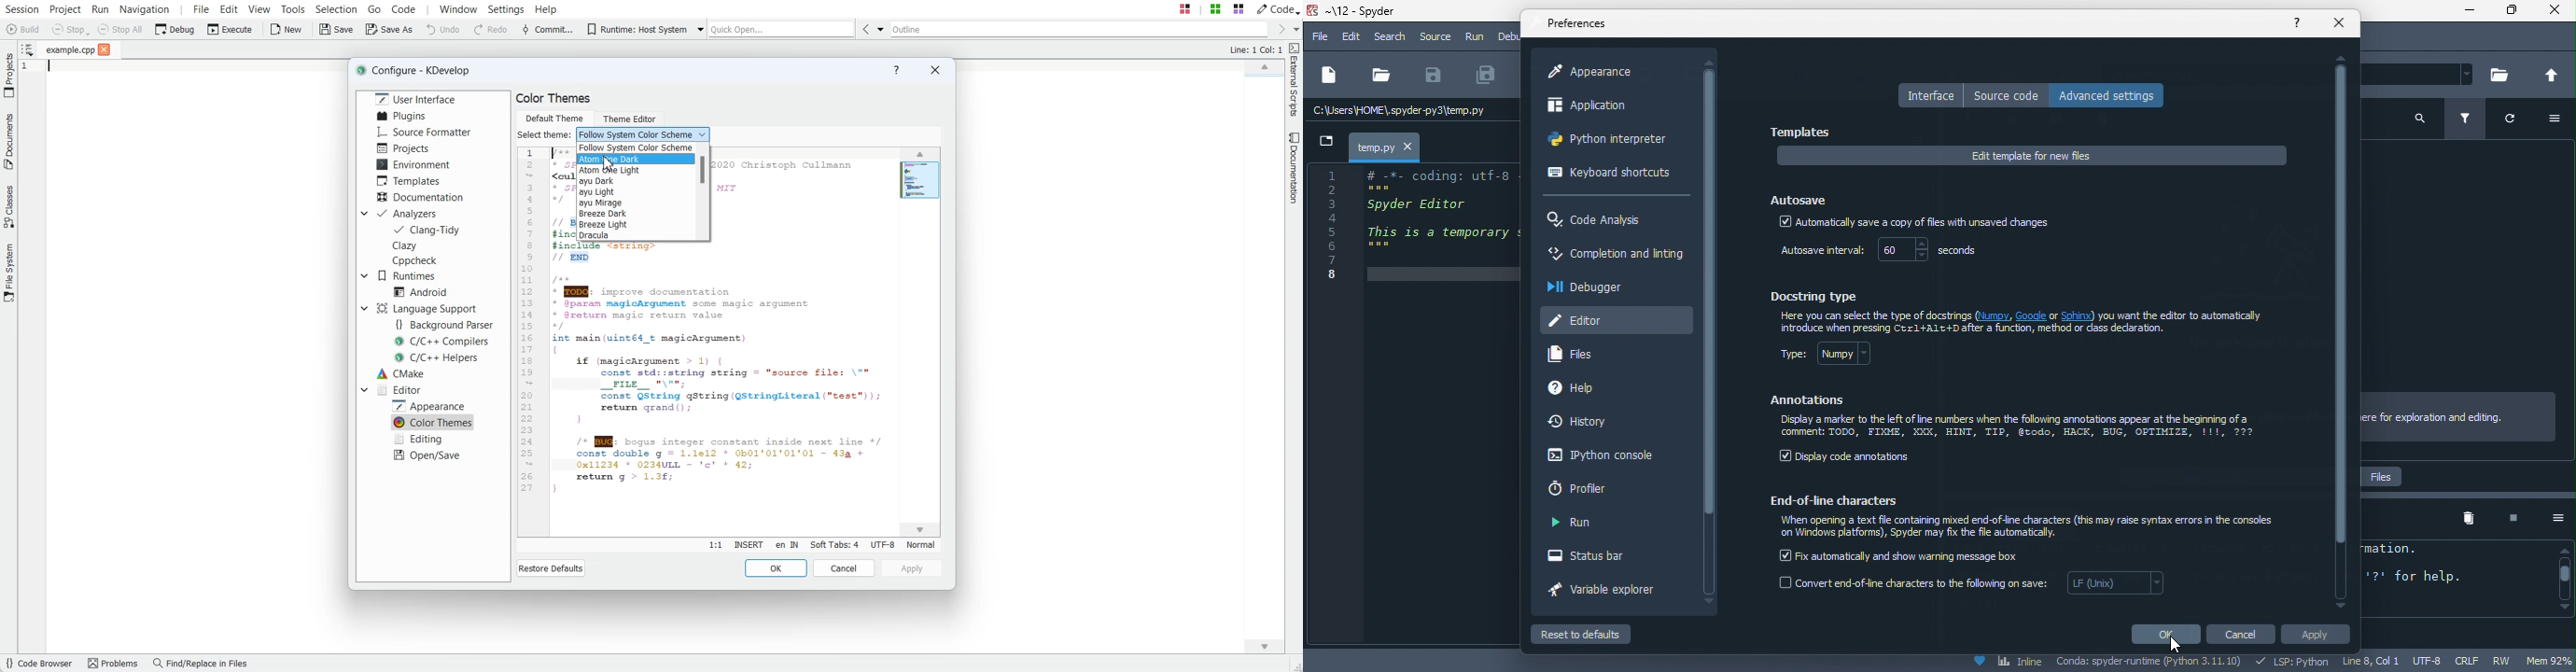  Describe the element at coordinates (2551, 660) in the screenshot. I see `mem 92%` at that location.